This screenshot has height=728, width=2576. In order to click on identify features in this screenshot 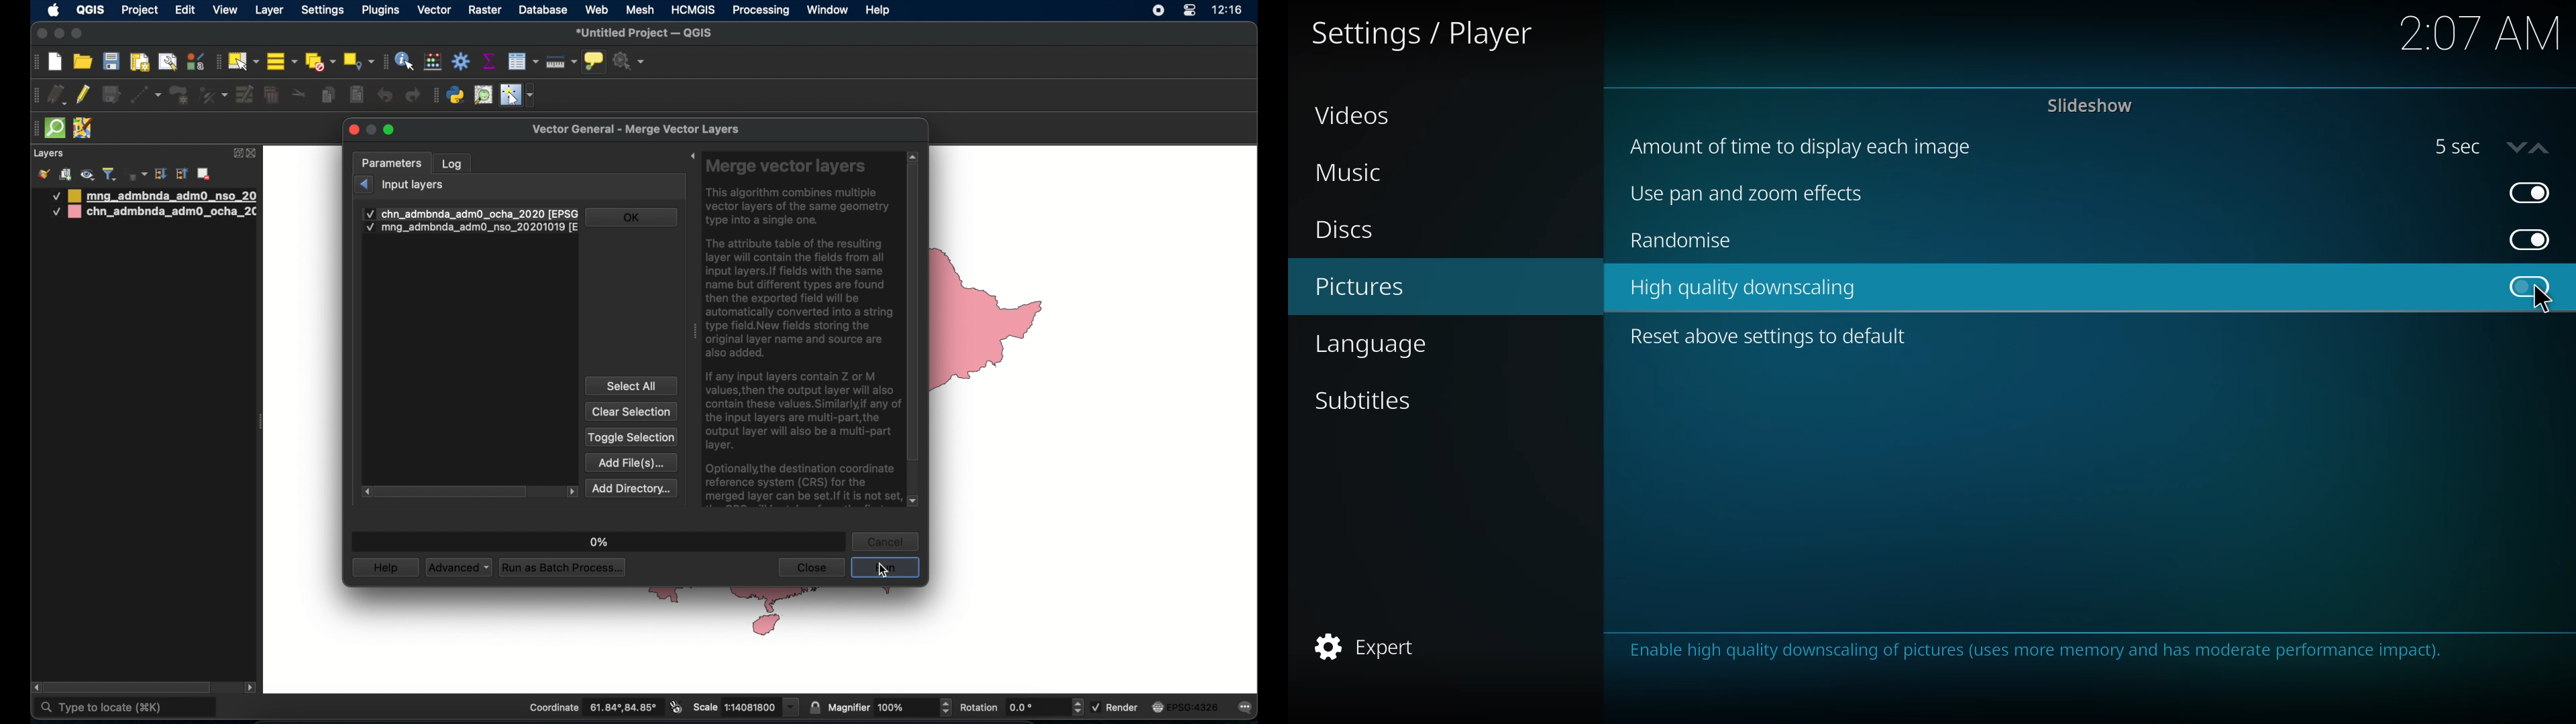, I will do `click(405, 61)`.